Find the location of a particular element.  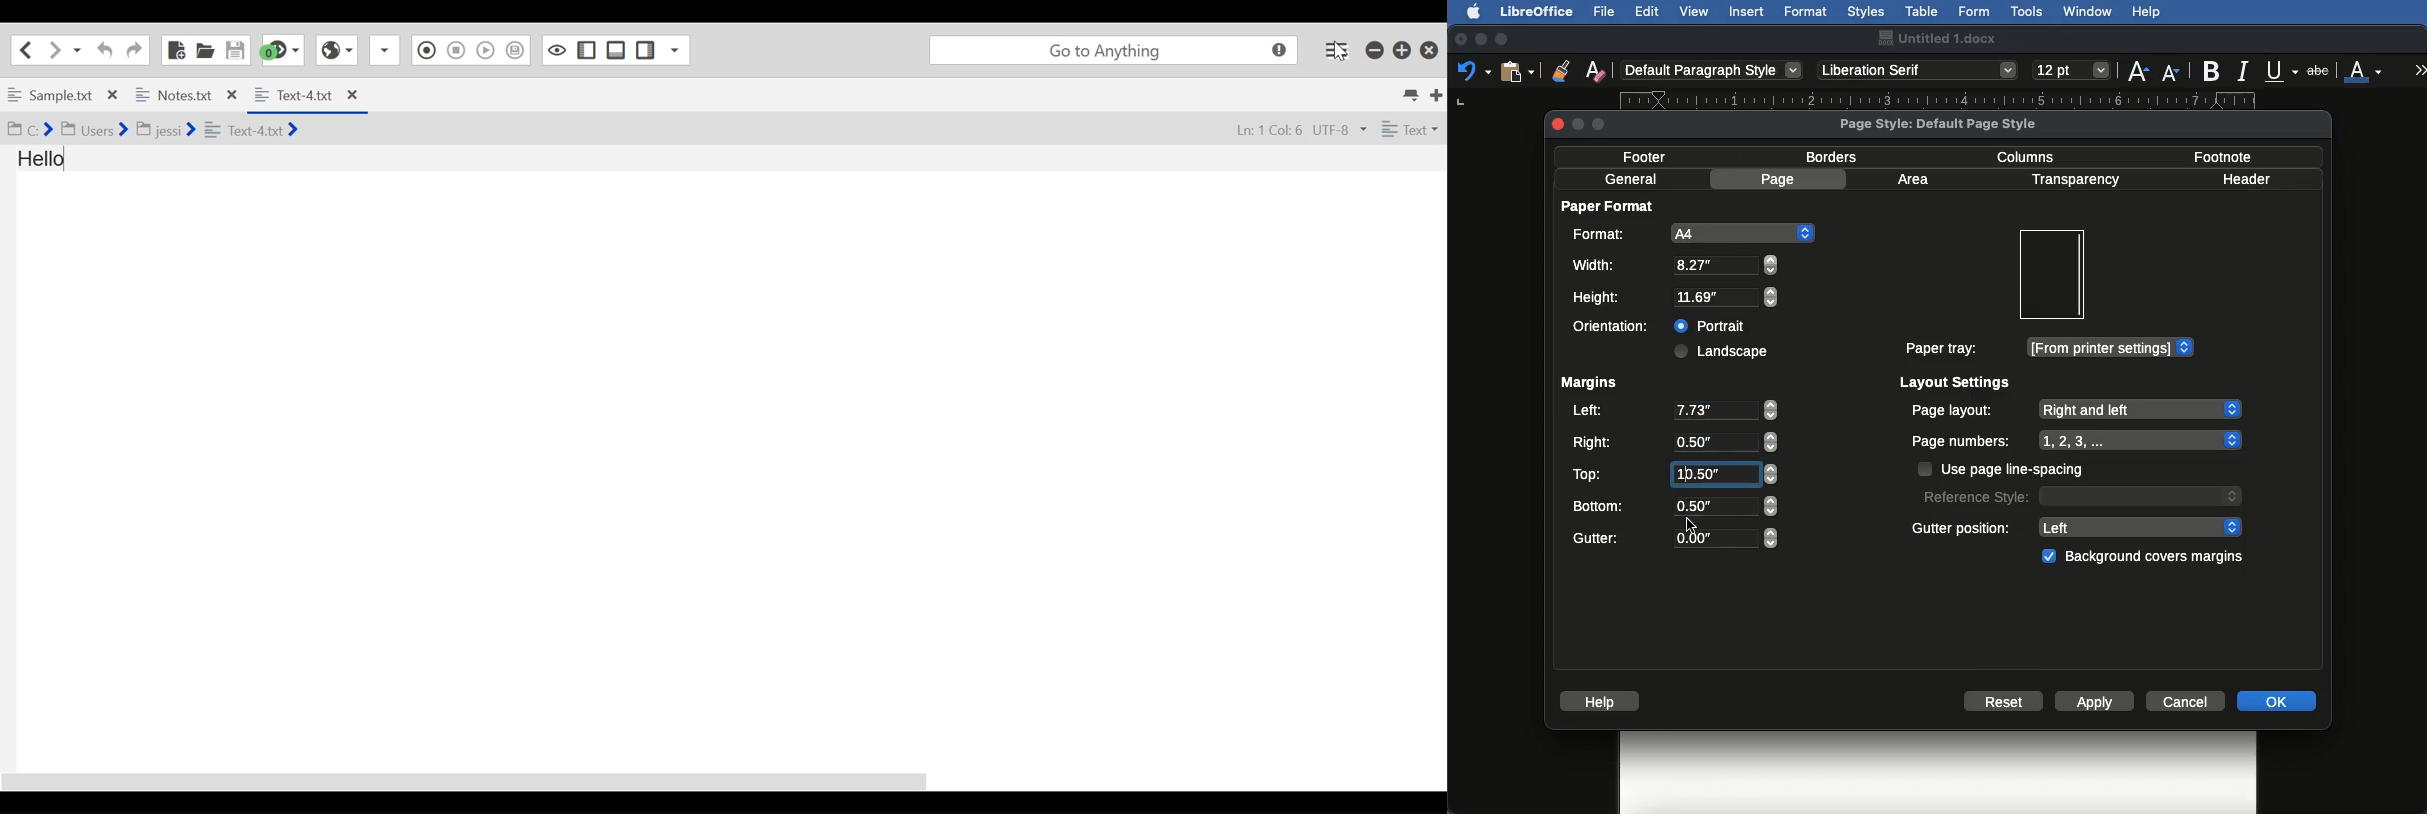

Transparency is located at coordinates (2074, 180).